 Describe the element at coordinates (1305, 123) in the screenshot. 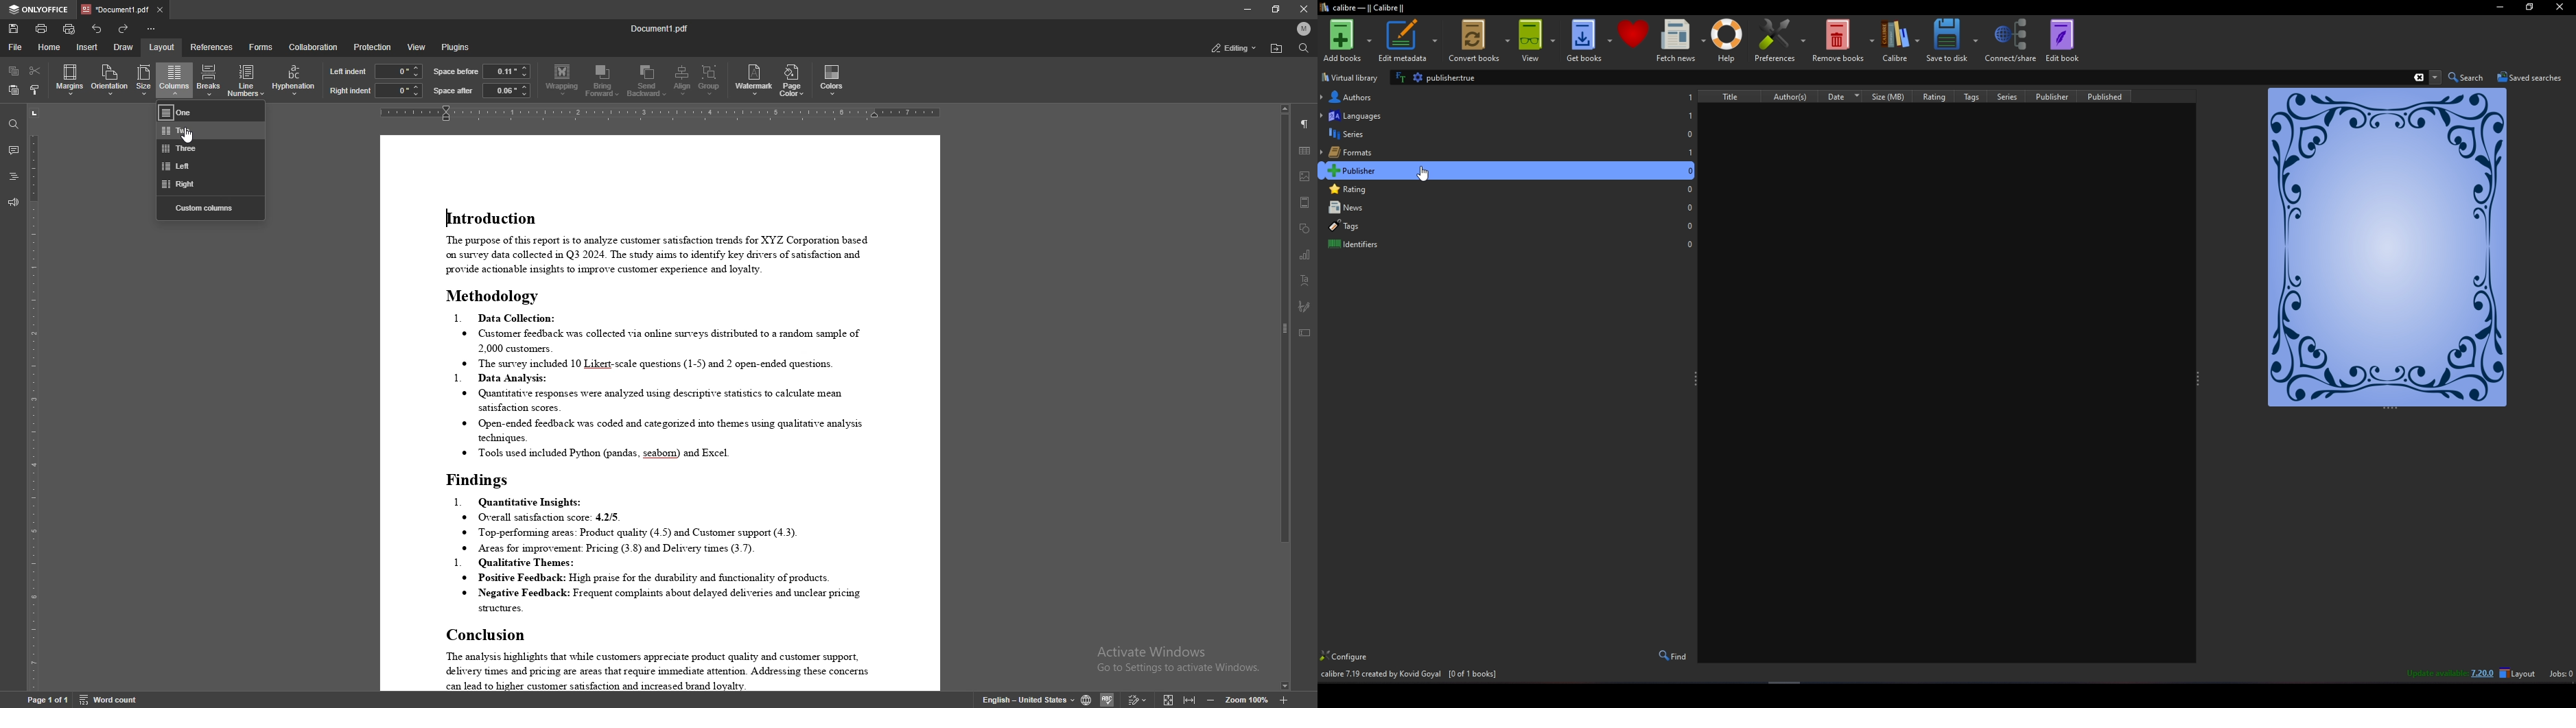

I see `paragraph` at that location.